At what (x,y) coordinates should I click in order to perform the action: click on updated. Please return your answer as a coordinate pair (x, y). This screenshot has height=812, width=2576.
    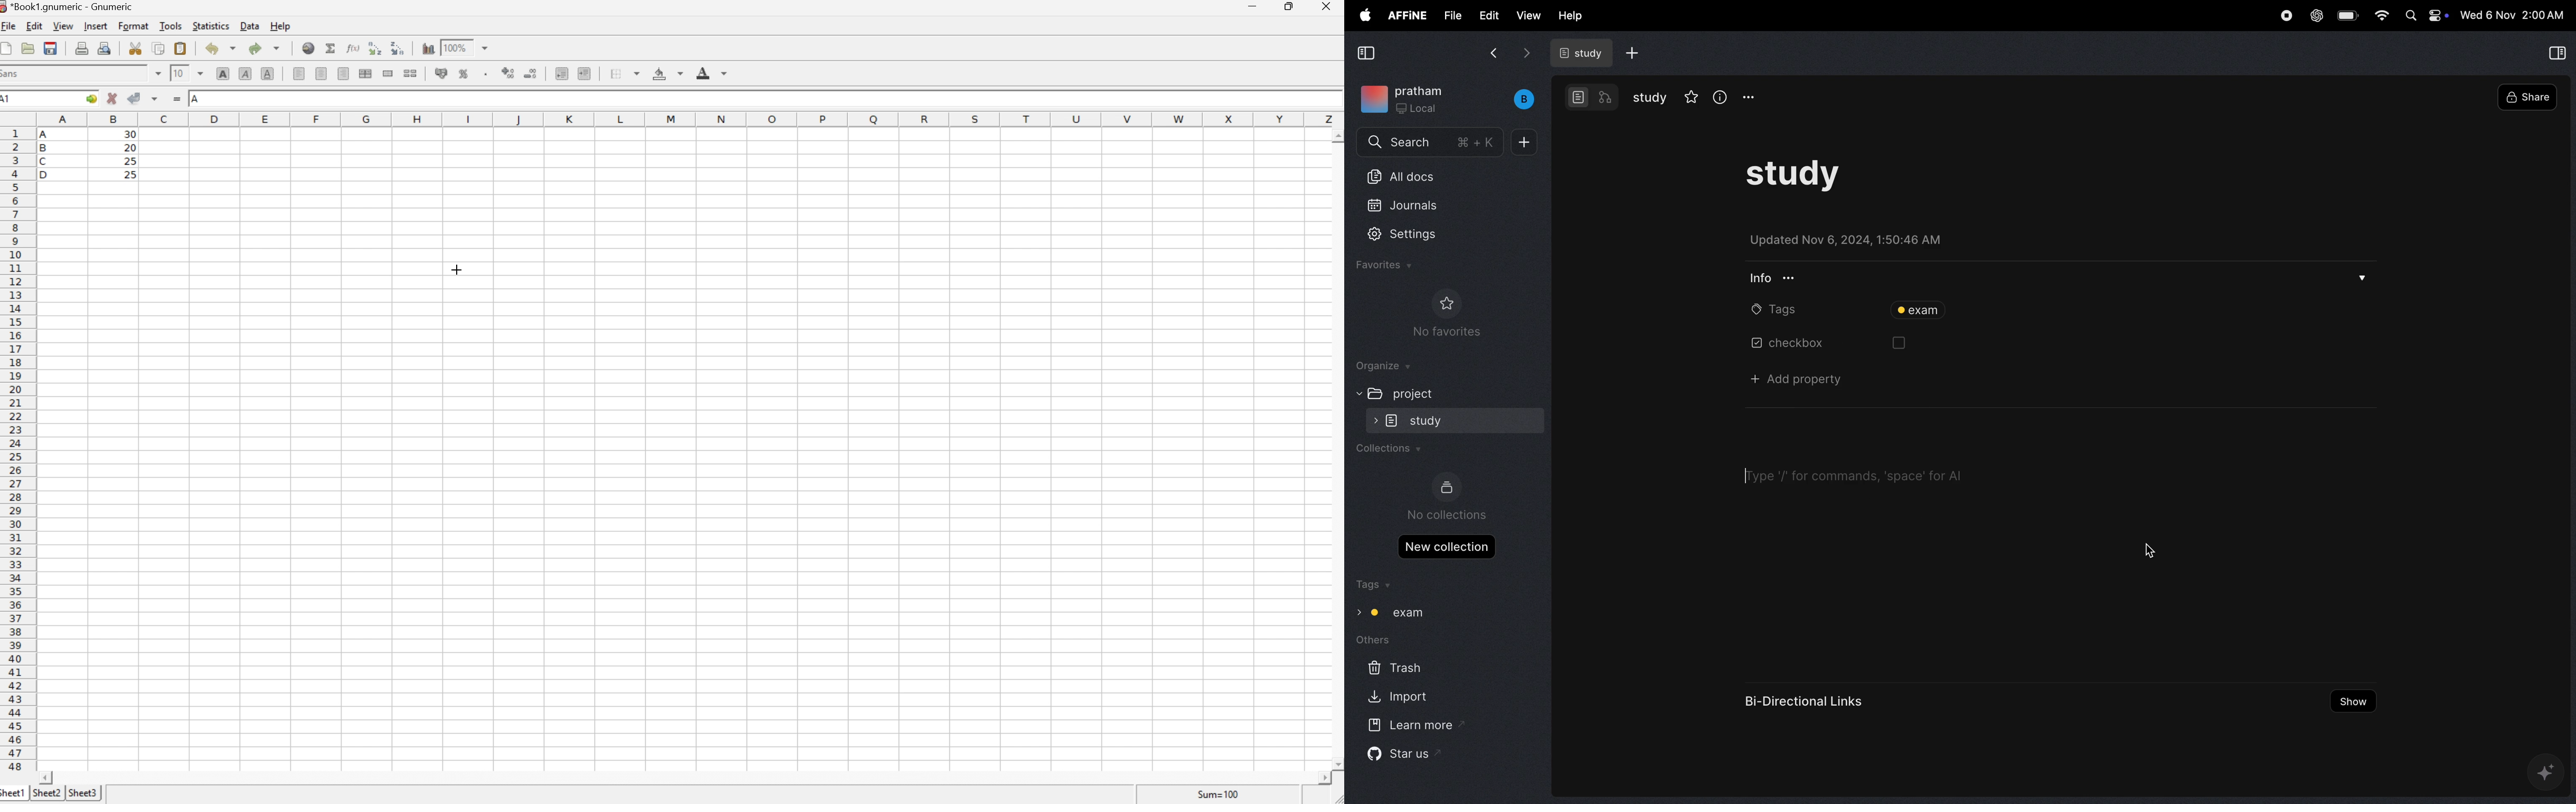
    Looking at the image, I should click on (1848, 238).